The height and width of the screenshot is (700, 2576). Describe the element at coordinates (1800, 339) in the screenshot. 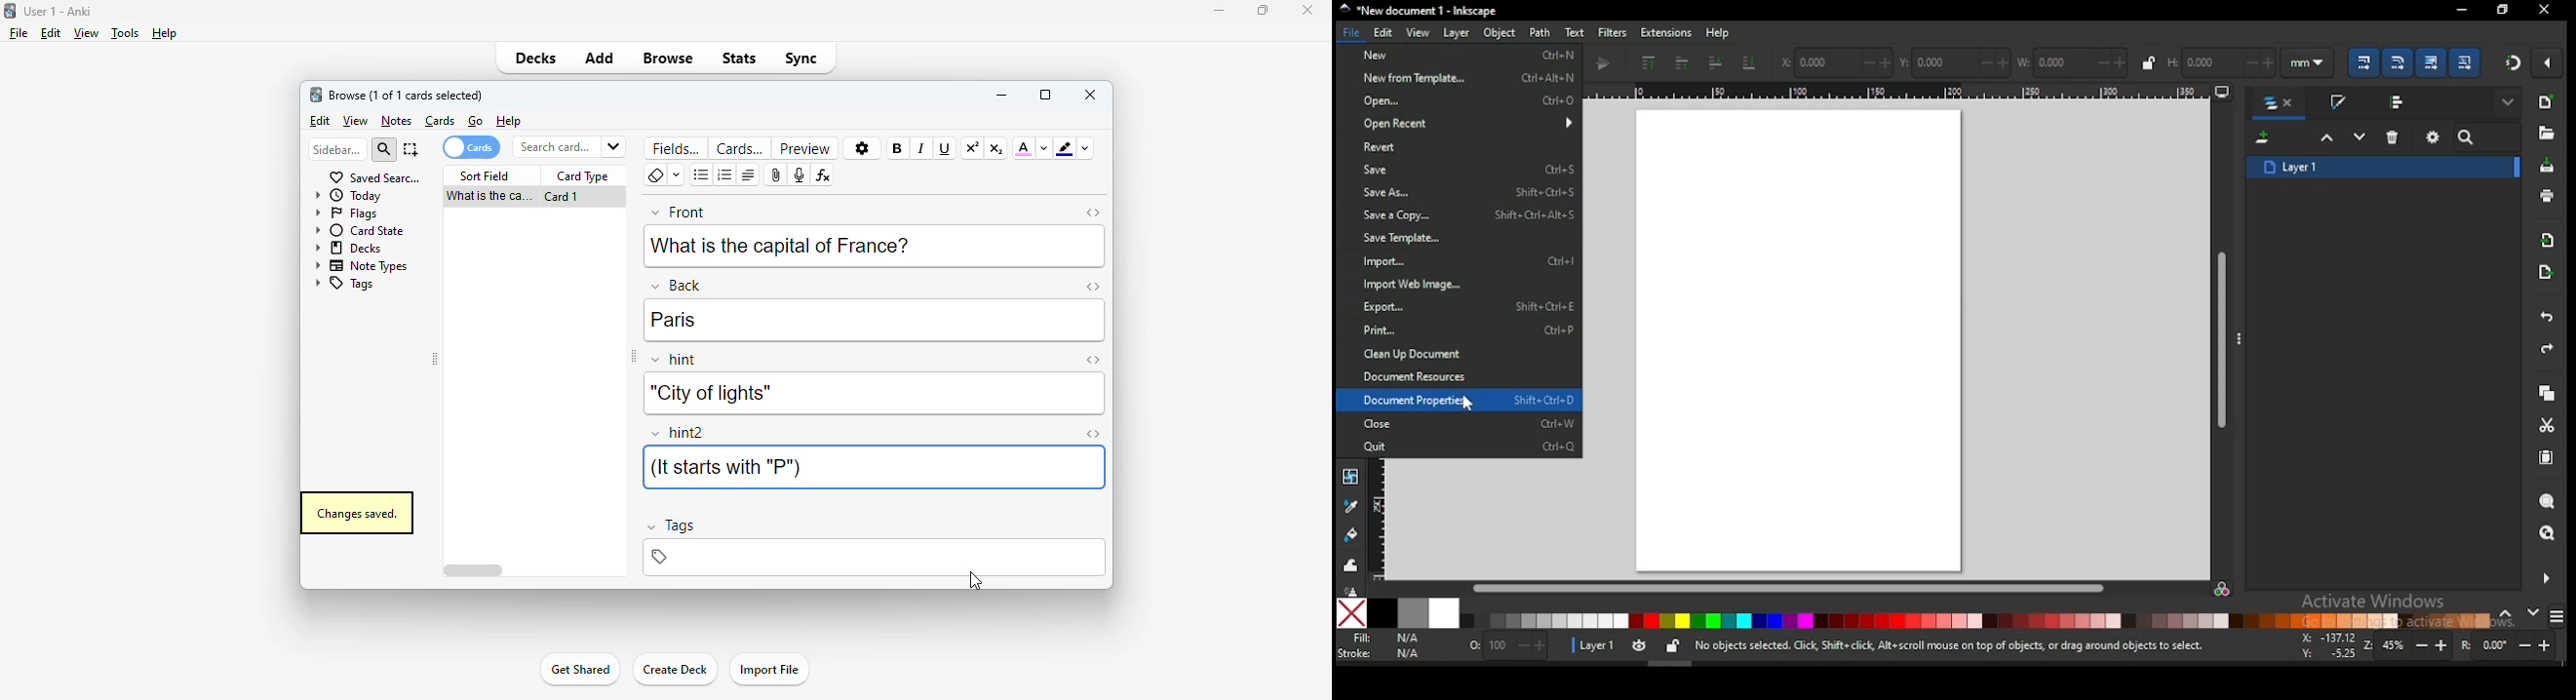

I see `document (white color)` at that location.